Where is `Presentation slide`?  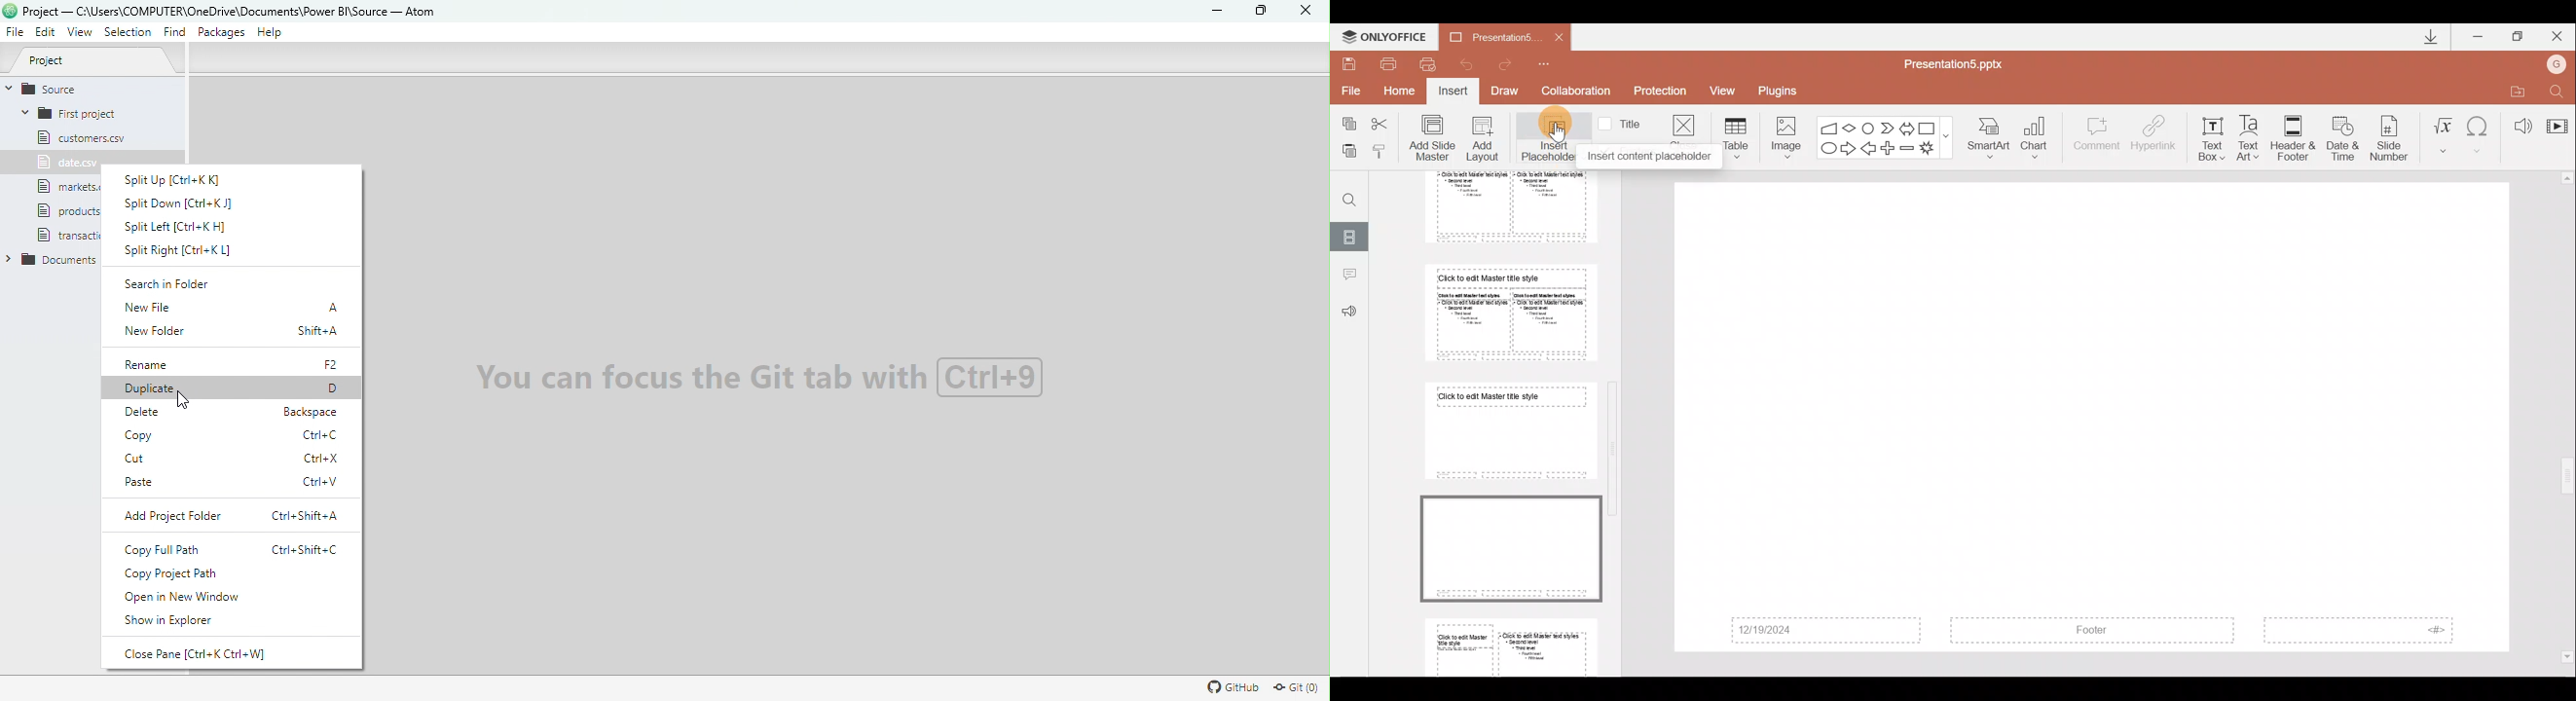 Presentation slide is located at coordinates (2093, 417).